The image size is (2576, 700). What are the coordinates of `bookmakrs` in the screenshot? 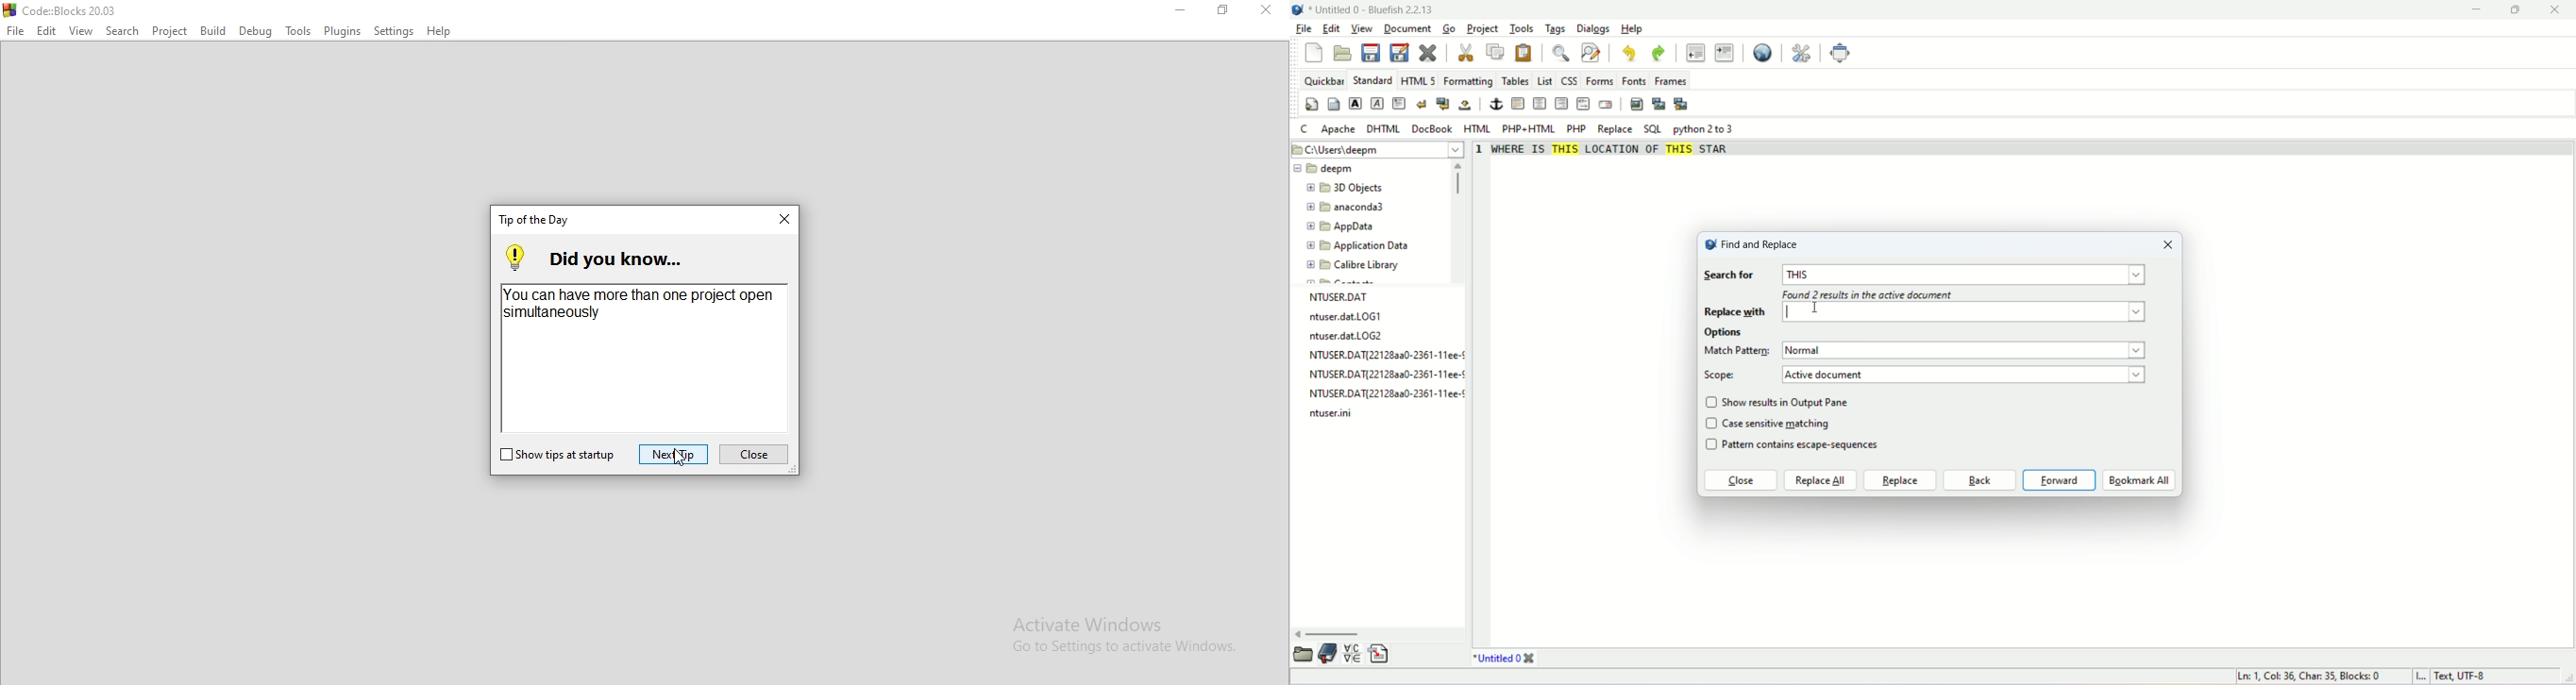 It's located at (1328, 653).